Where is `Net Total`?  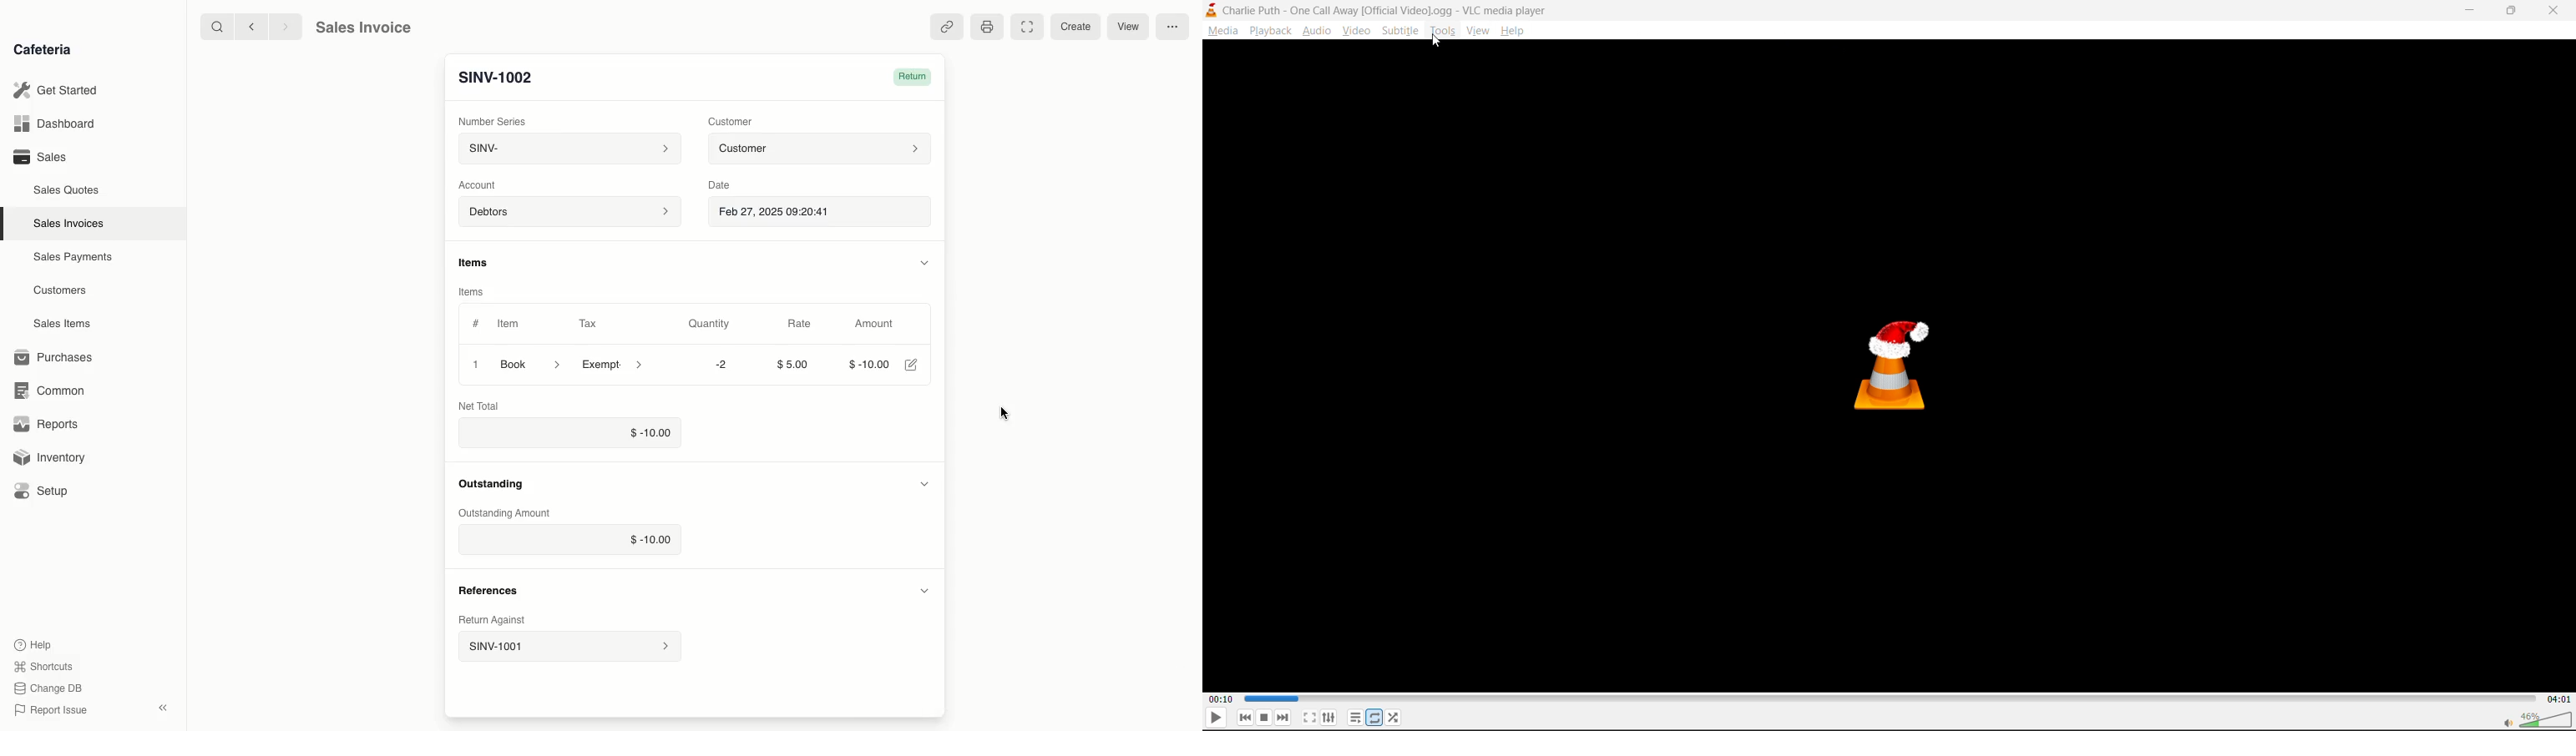 Net Total is located at coordinates (484, 405).